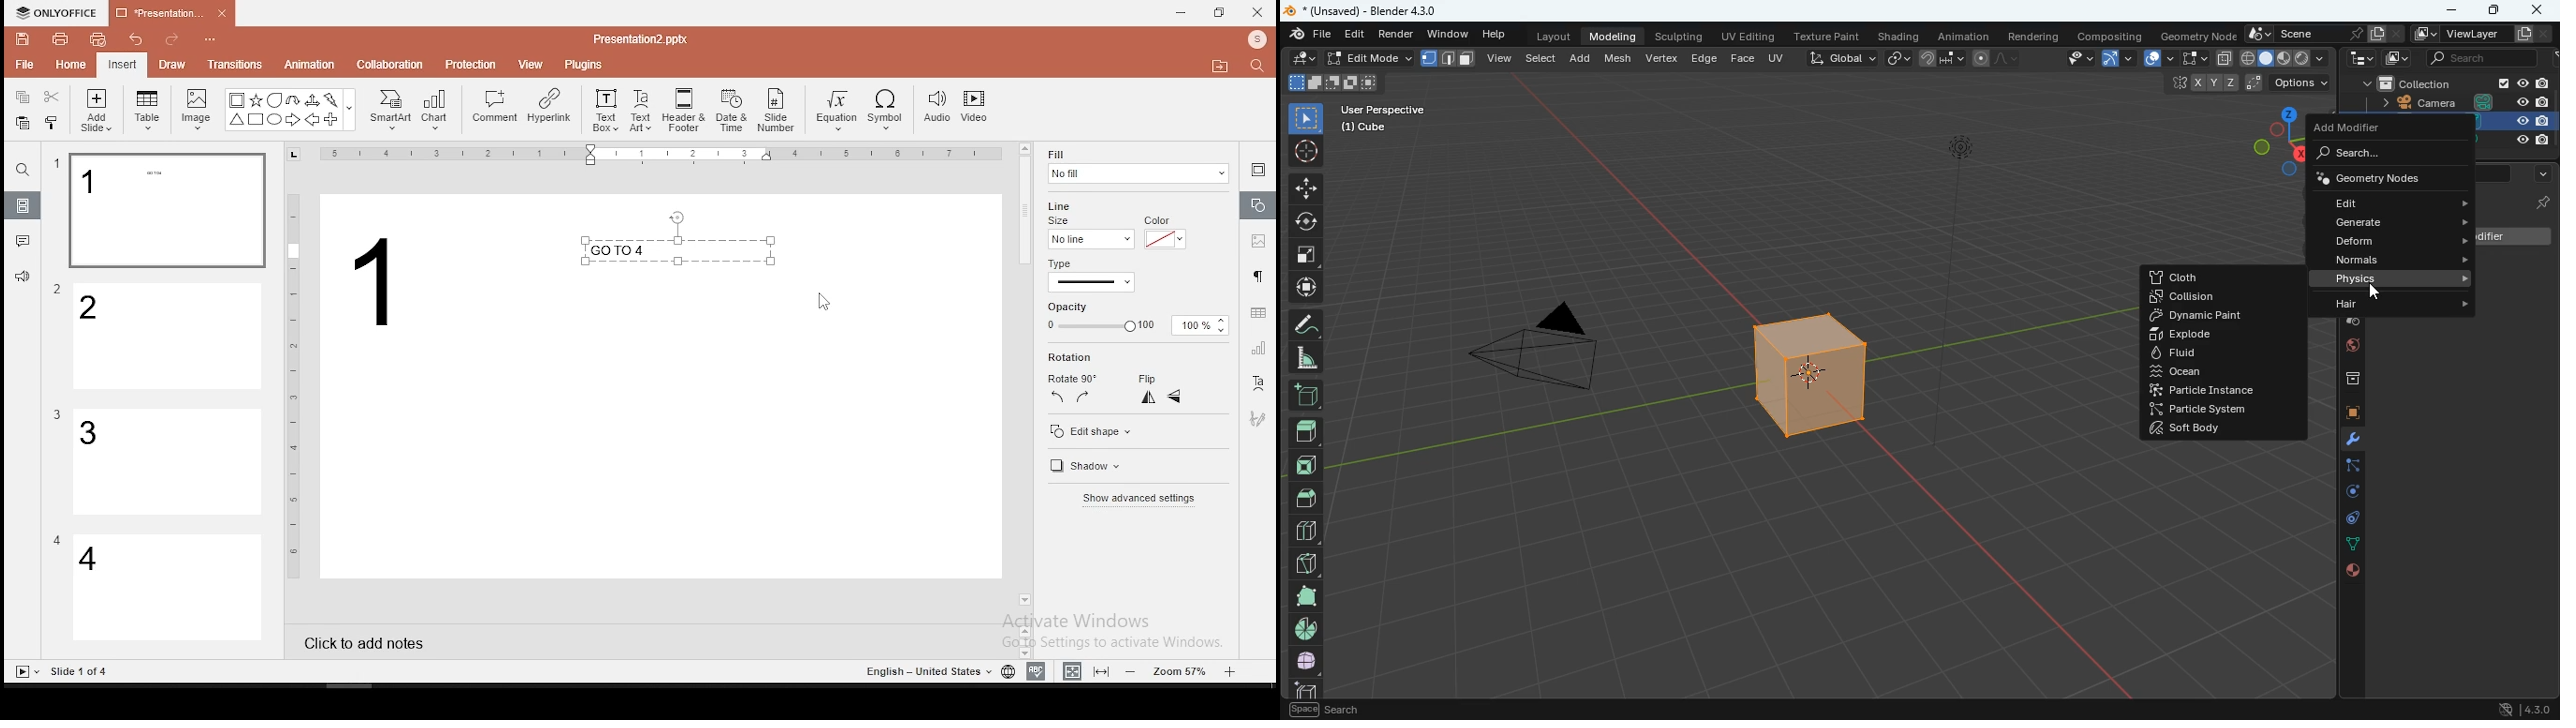 This screenshot has width=2576, height=728. Describe the element at coordinates (169, 15) in the screenshot. I see `presentation` at that location.